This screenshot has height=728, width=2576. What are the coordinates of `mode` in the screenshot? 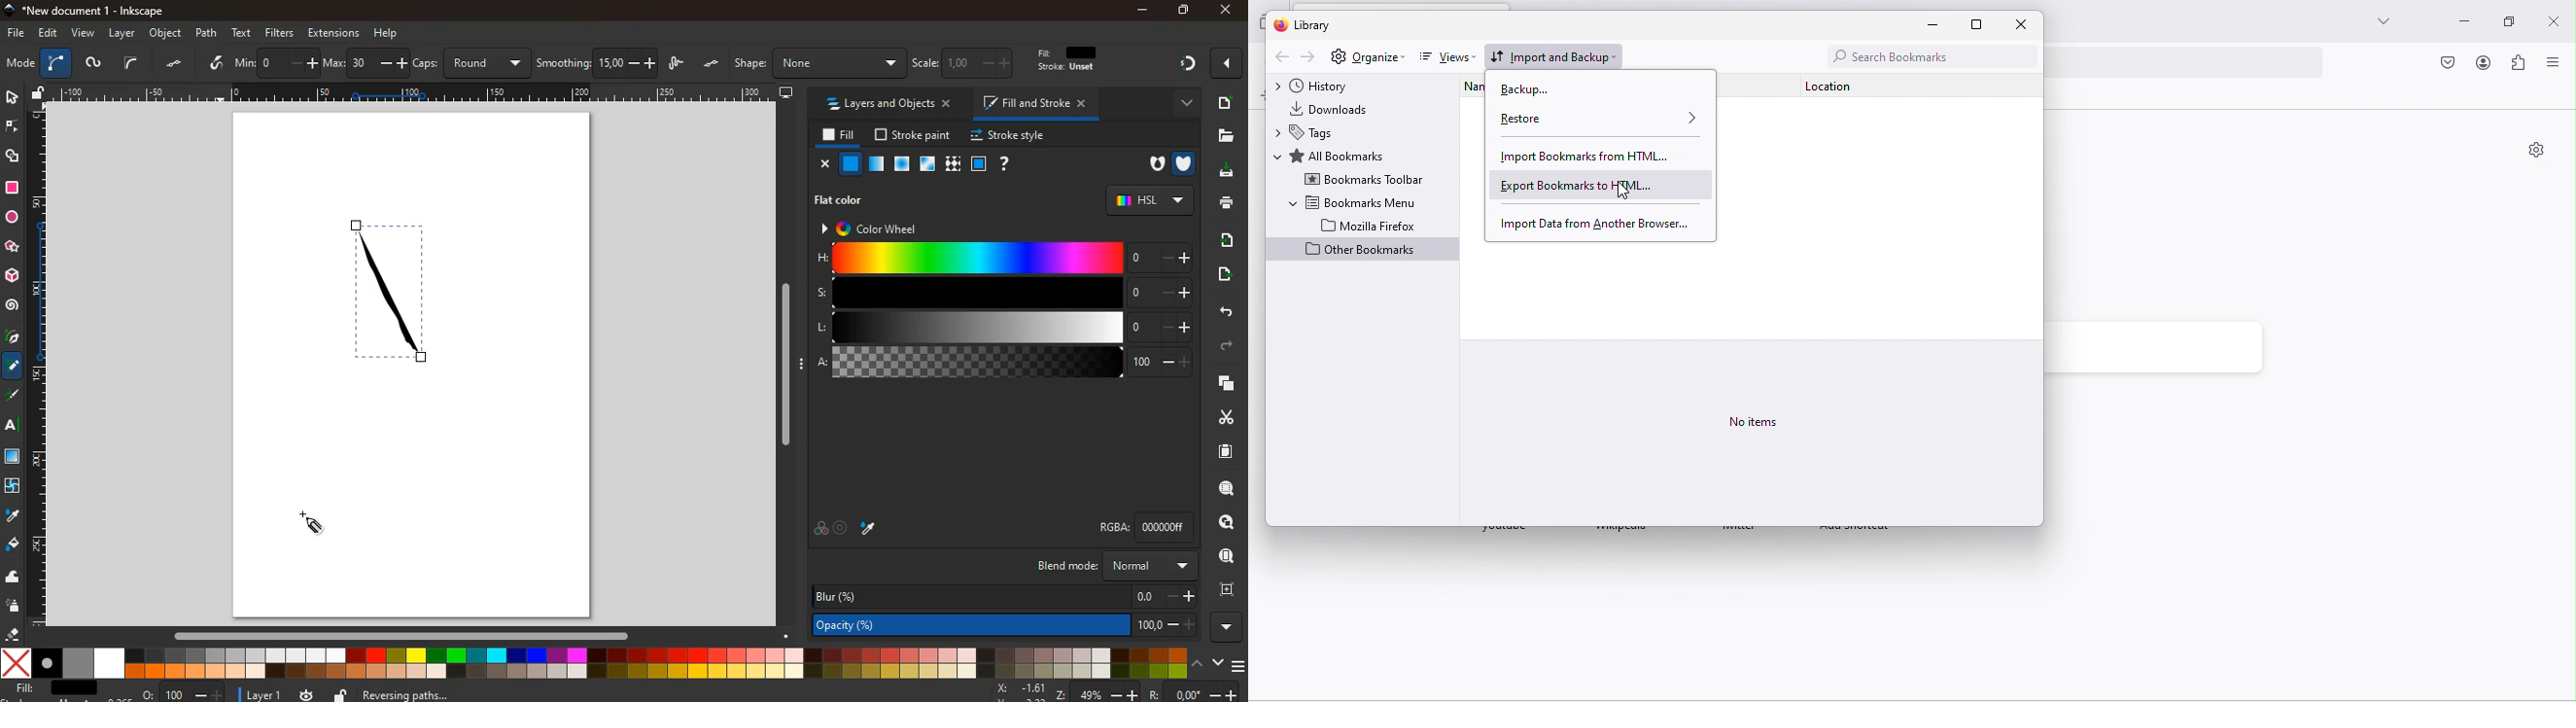 It's located at (20, 65).